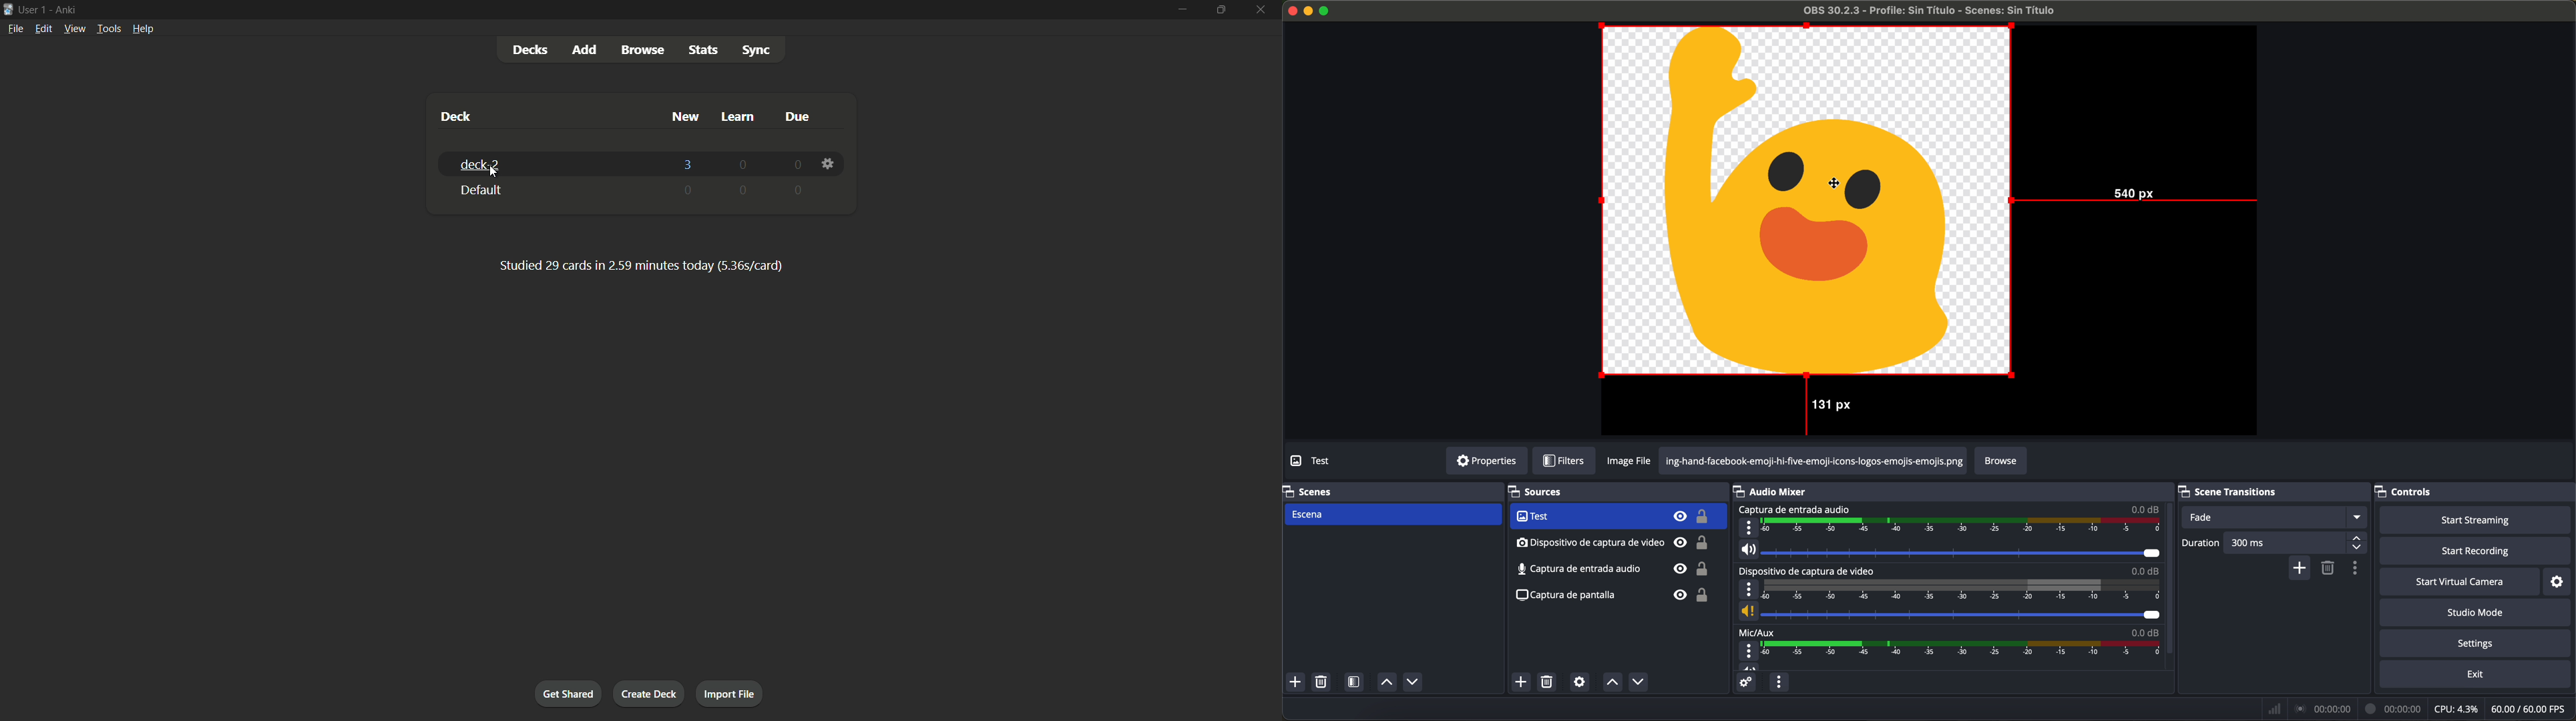 Image resolution: width=2576 pixels, height=728 pixels. I want to click on browse, so click(2001, 461).